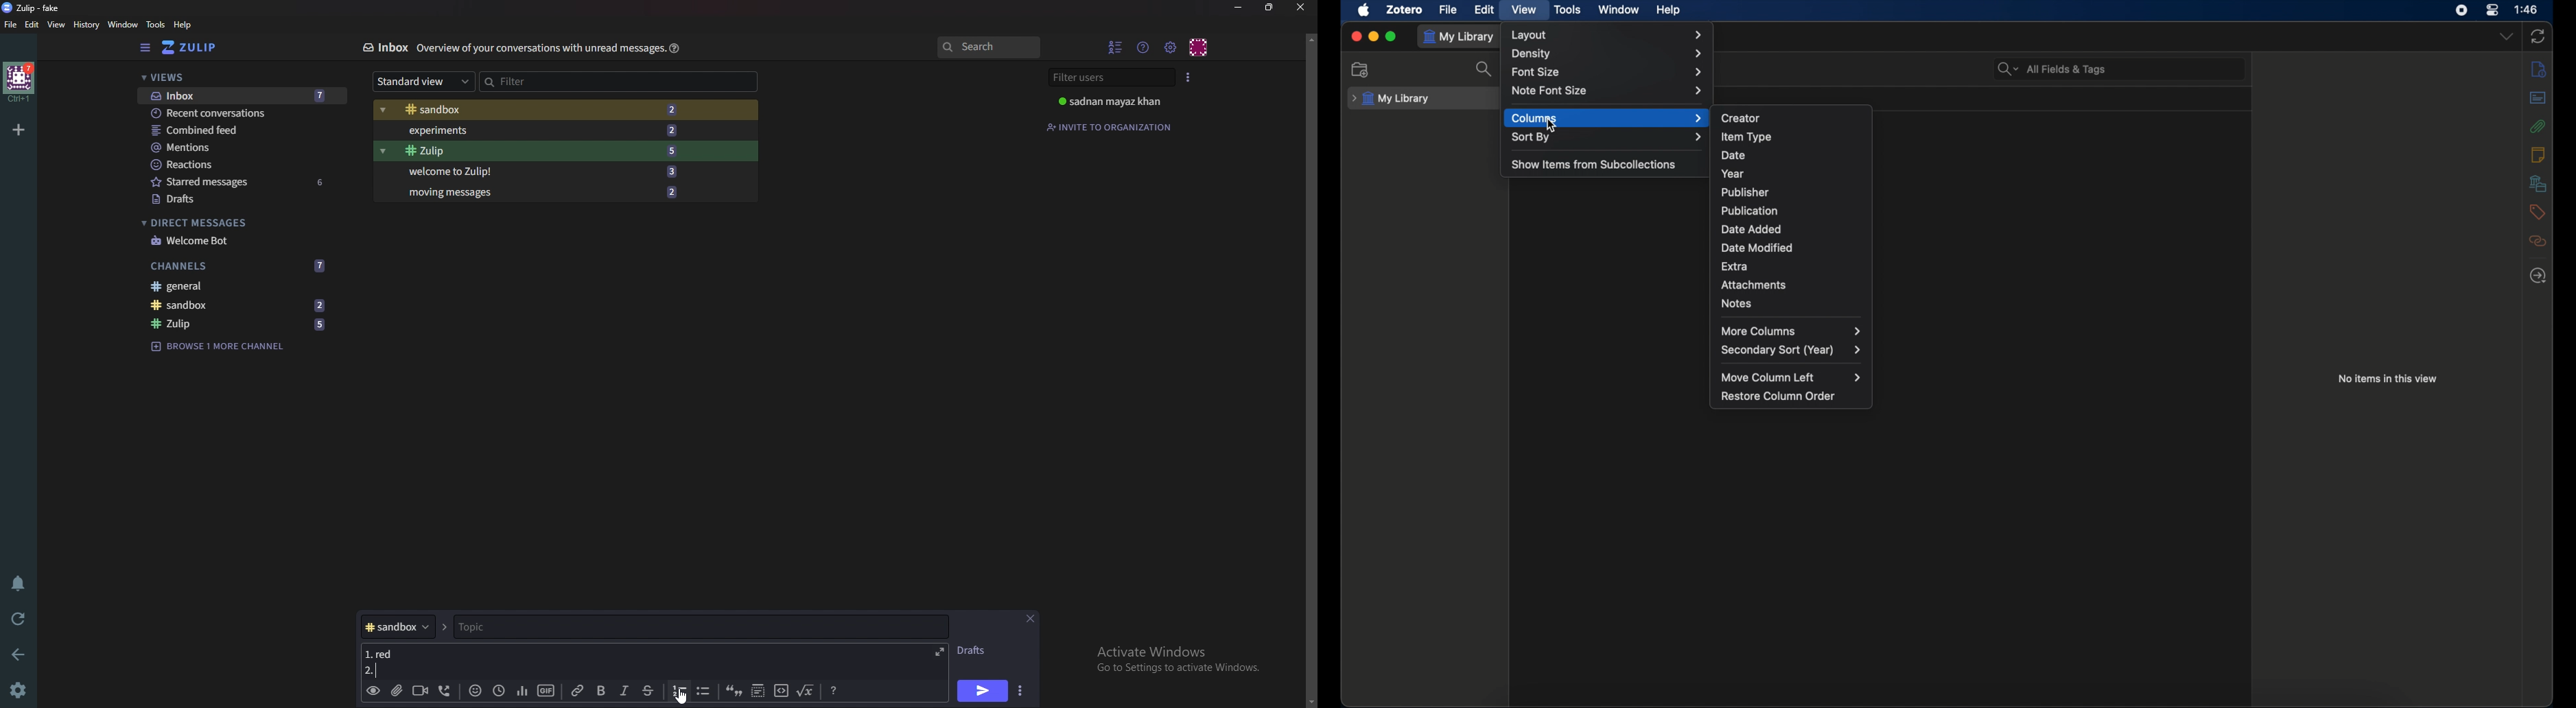  I want to click on attachments, so click(1754, 285).